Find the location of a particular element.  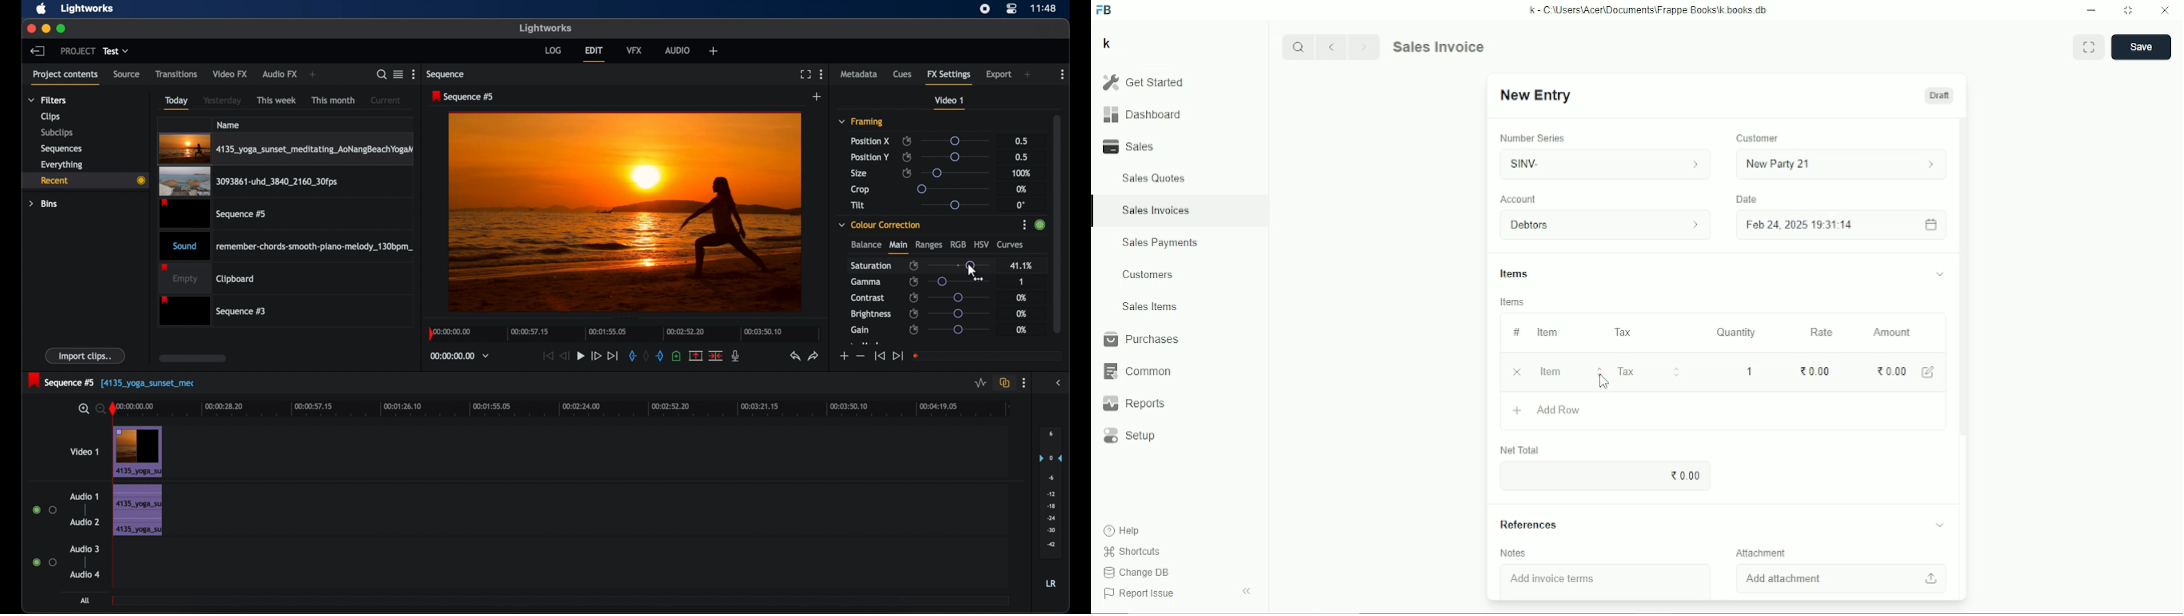

more options is located at coordinates (1024, 383).